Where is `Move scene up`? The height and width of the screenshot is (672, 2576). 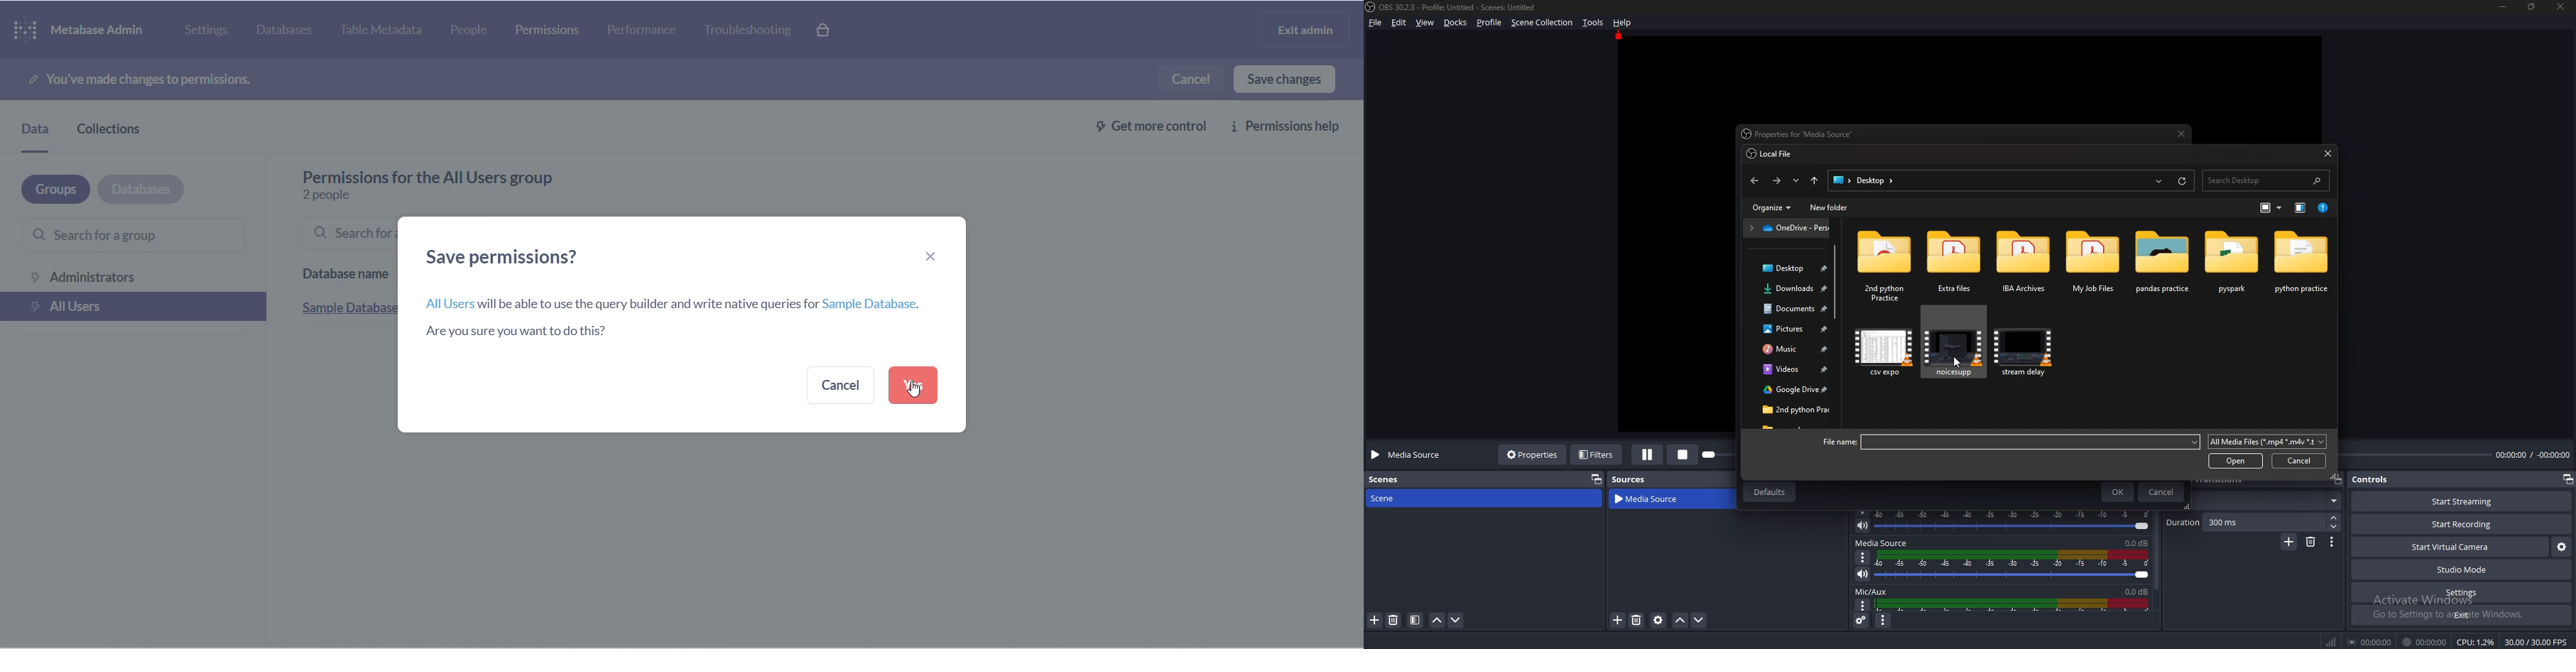 Move scene up is located at coordinates (1437, 622).